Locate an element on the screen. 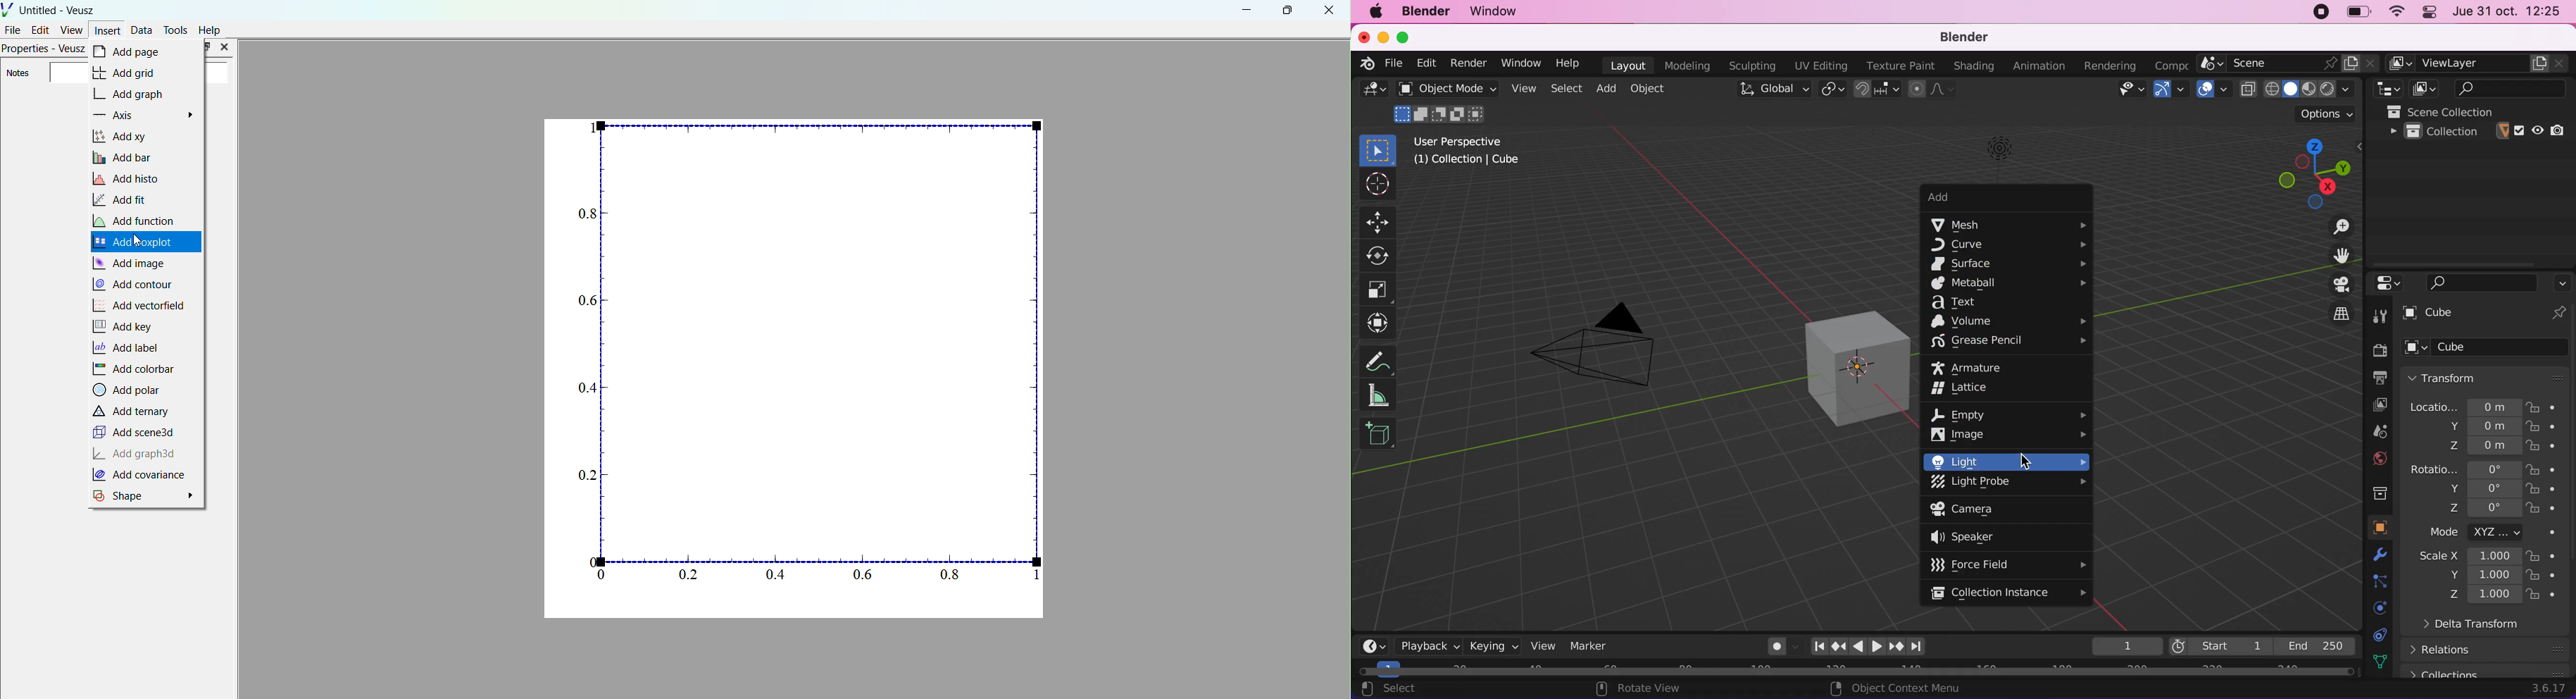  proportional editing objects is located at coordinates (1931, 89).